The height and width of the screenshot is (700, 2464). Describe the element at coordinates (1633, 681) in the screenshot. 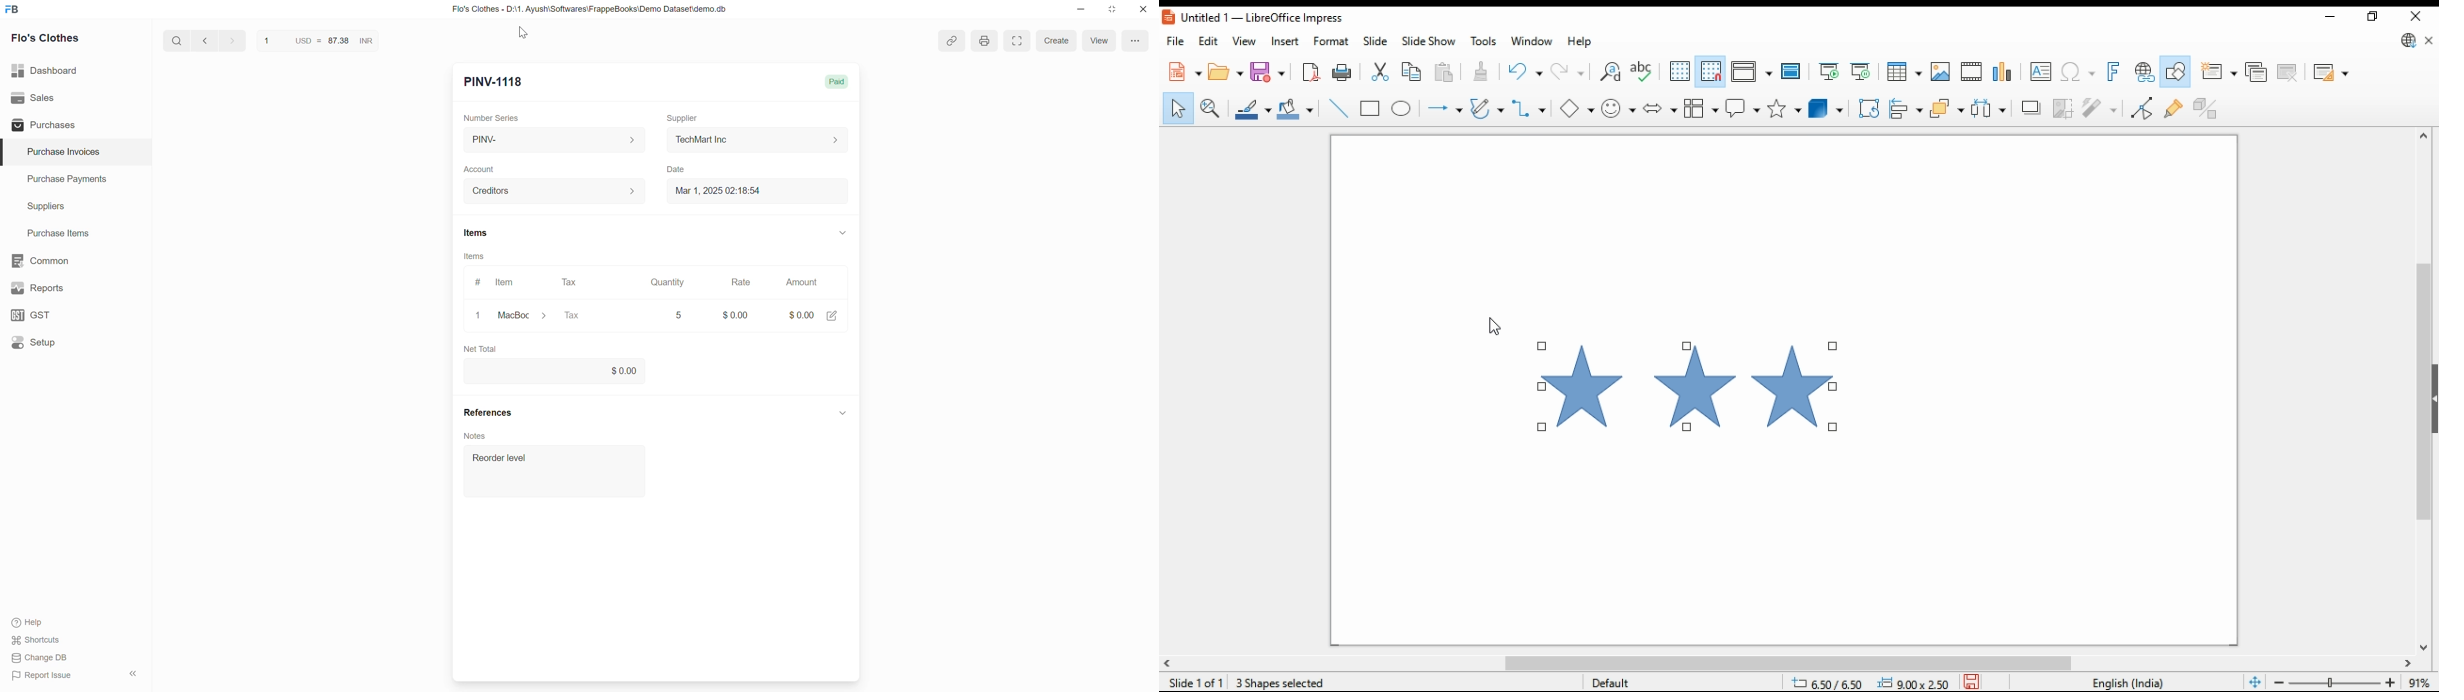

I see `default` at that location.